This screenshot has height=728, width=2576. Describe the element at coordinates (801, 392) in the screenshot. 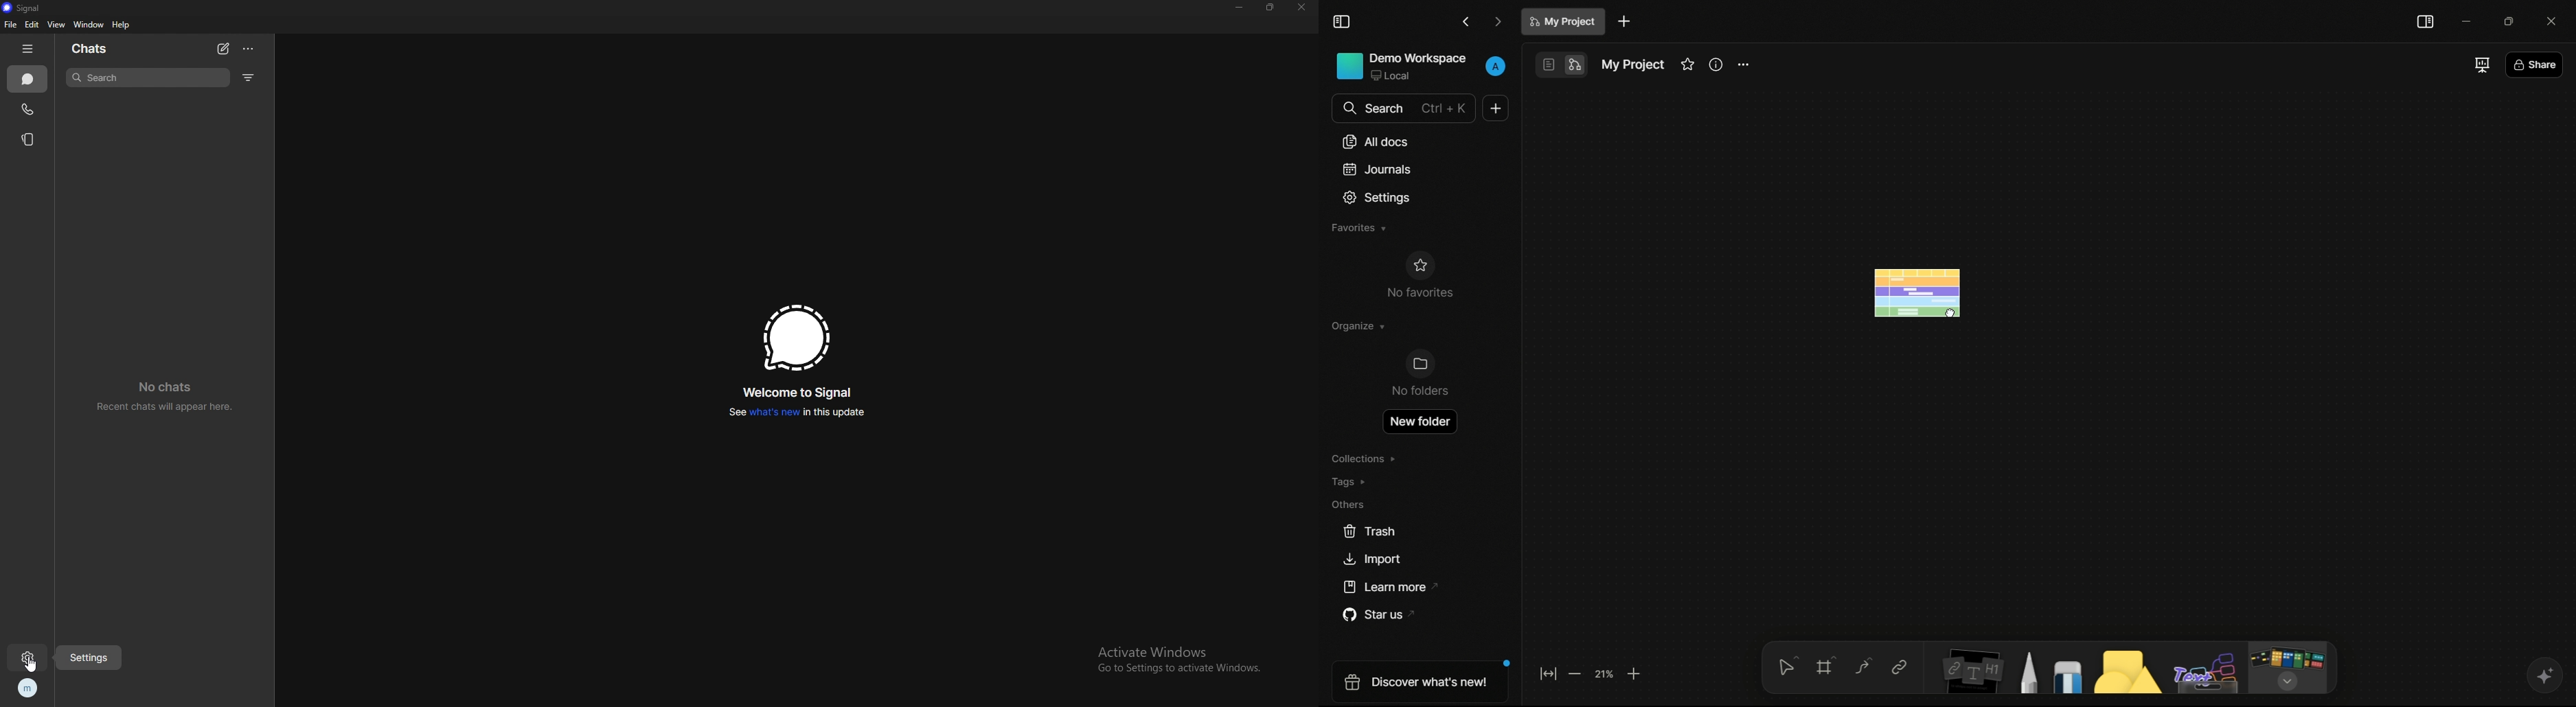

I see `welcome to signal` at that location.